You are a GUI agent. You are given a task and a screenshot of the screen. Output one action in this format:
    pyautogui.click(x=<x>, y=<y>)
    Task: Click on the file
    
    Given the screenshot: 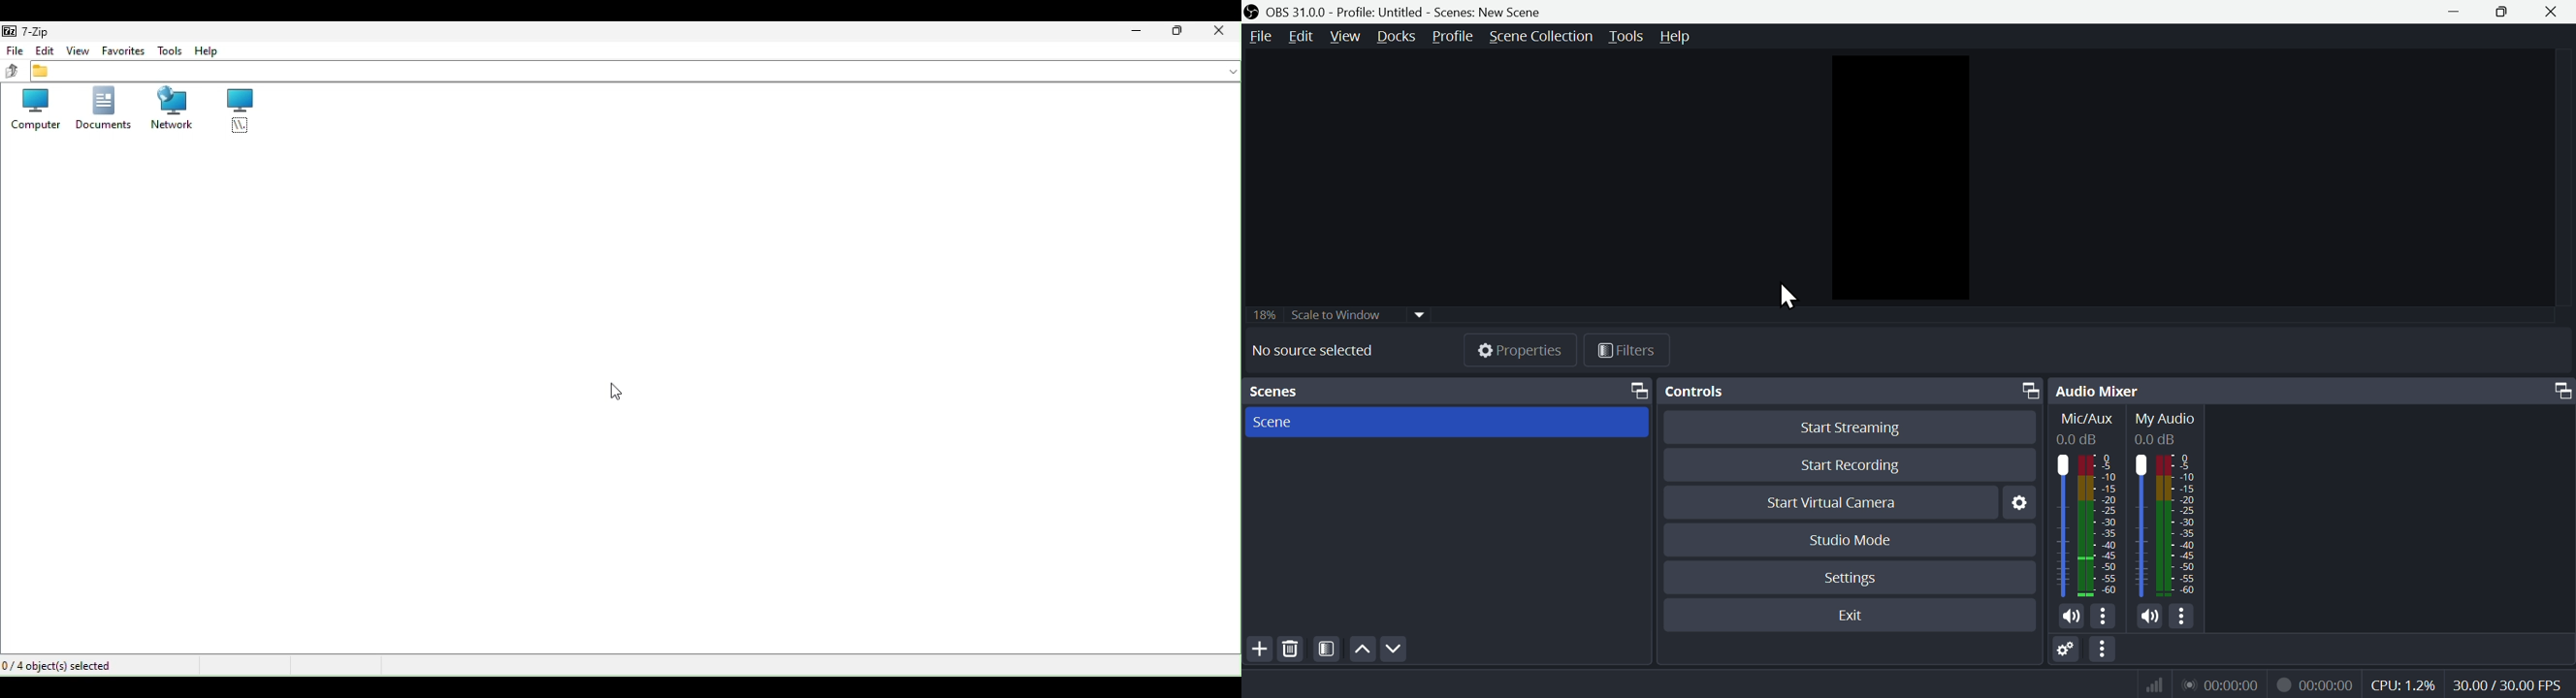 What is the action you would take?
    pyautogui.click(x=15, y=50)
    